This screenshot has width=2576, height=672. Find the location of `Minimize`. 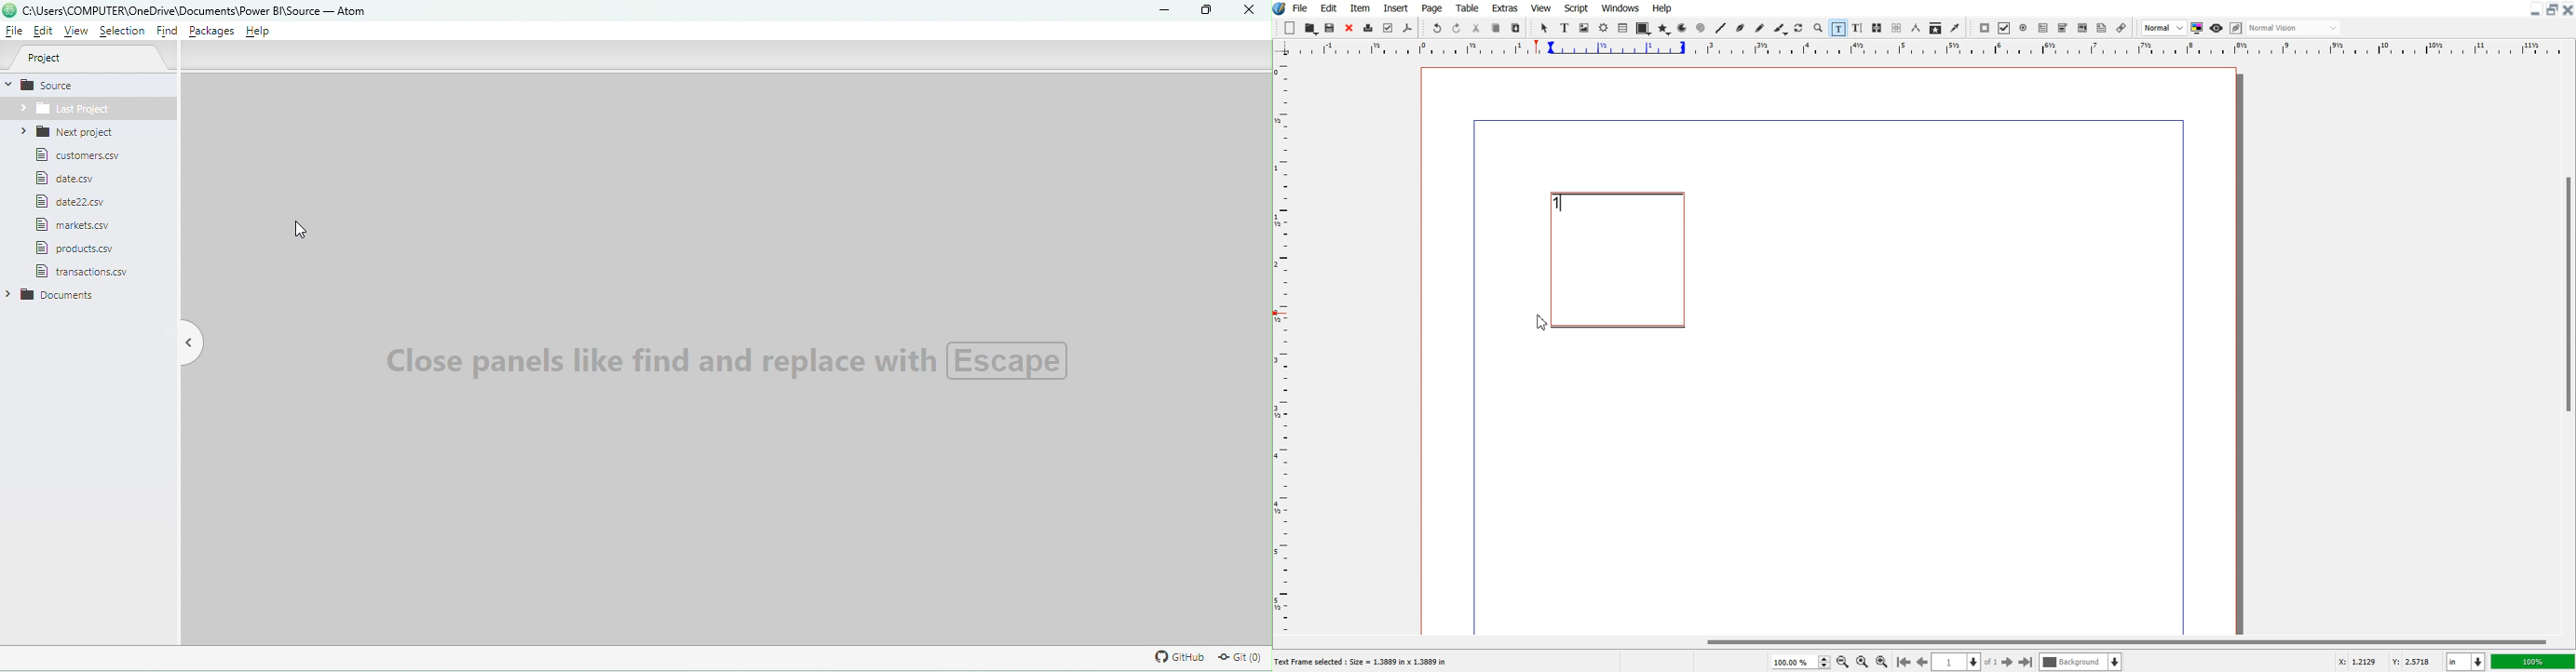

Minimize is located at coordinates (2536, 9).